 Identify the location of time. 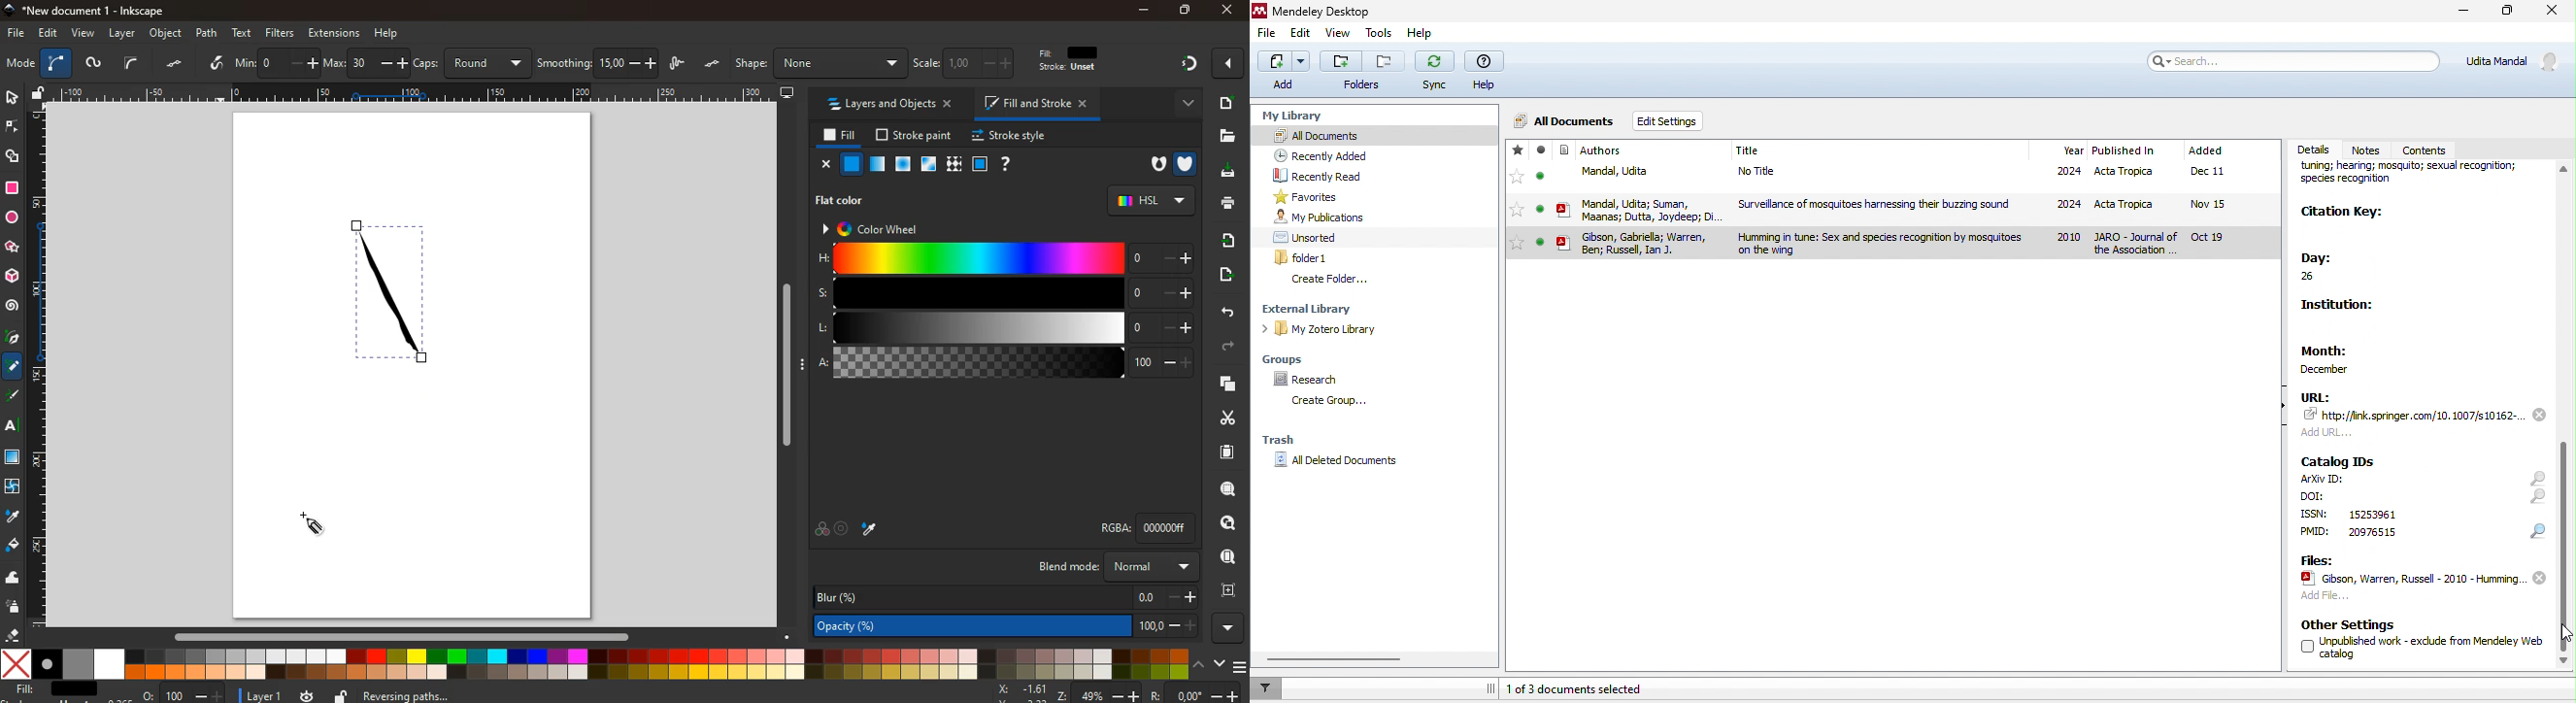
(307, 695).